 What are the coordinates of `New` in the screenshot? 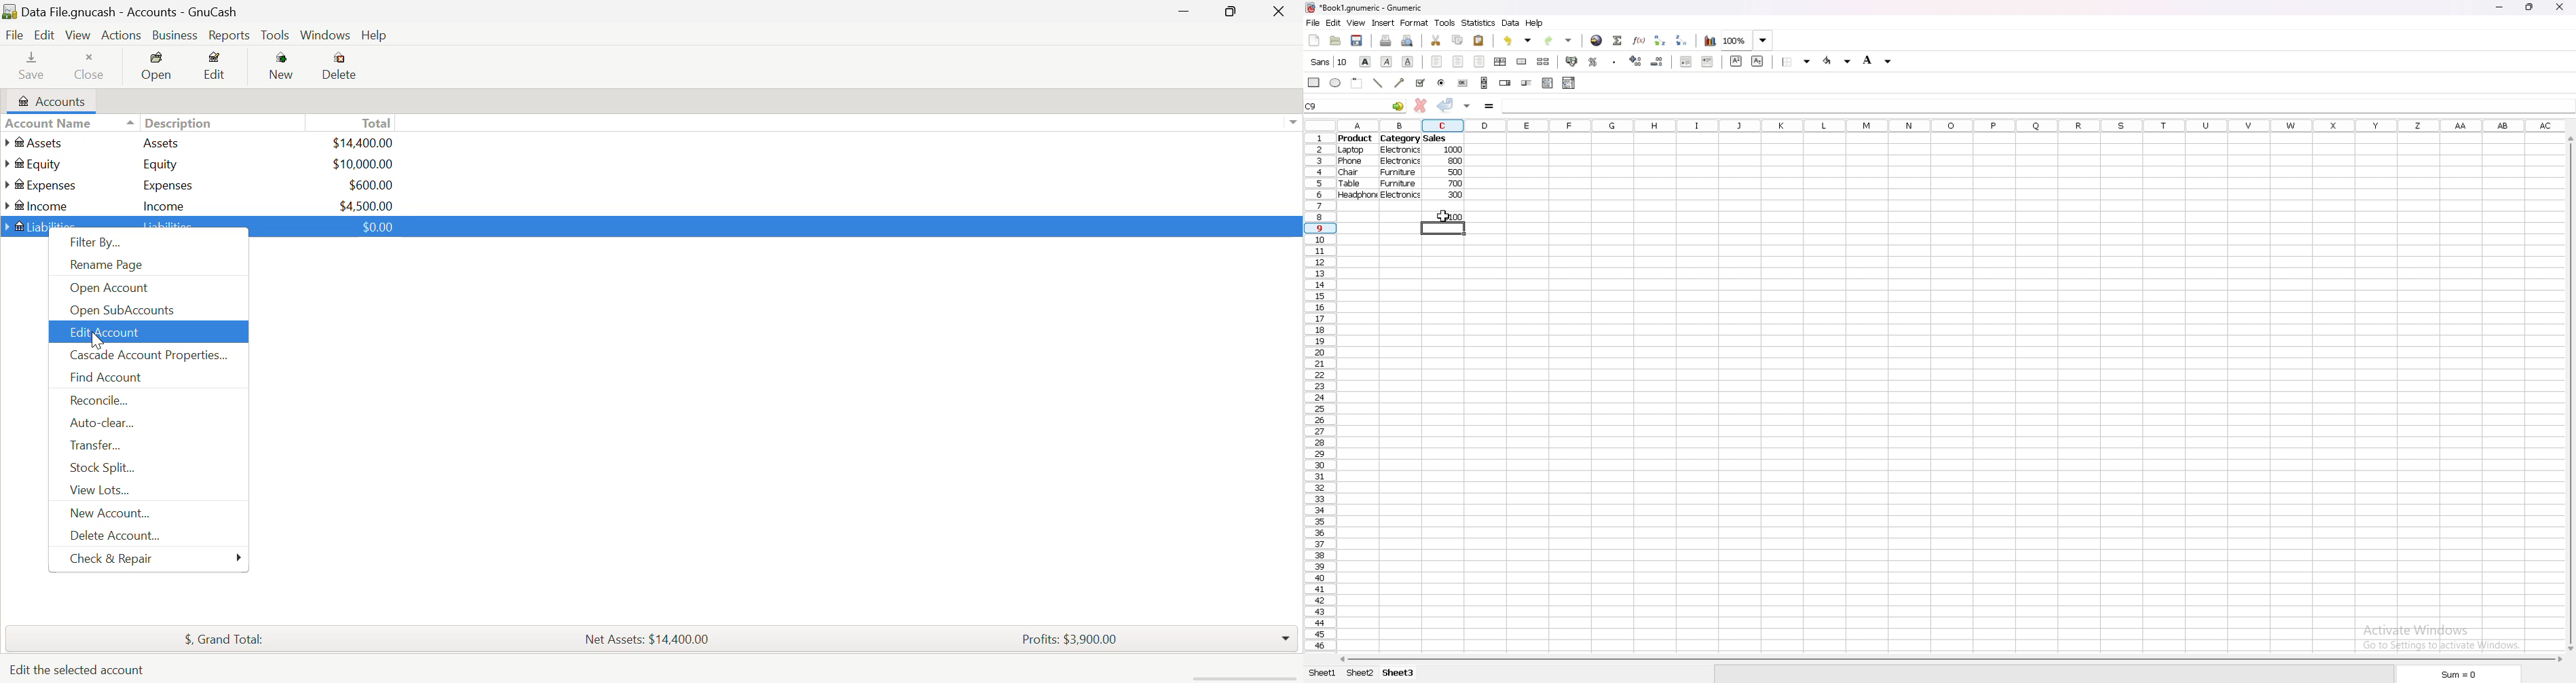 It's located at (282, 69).